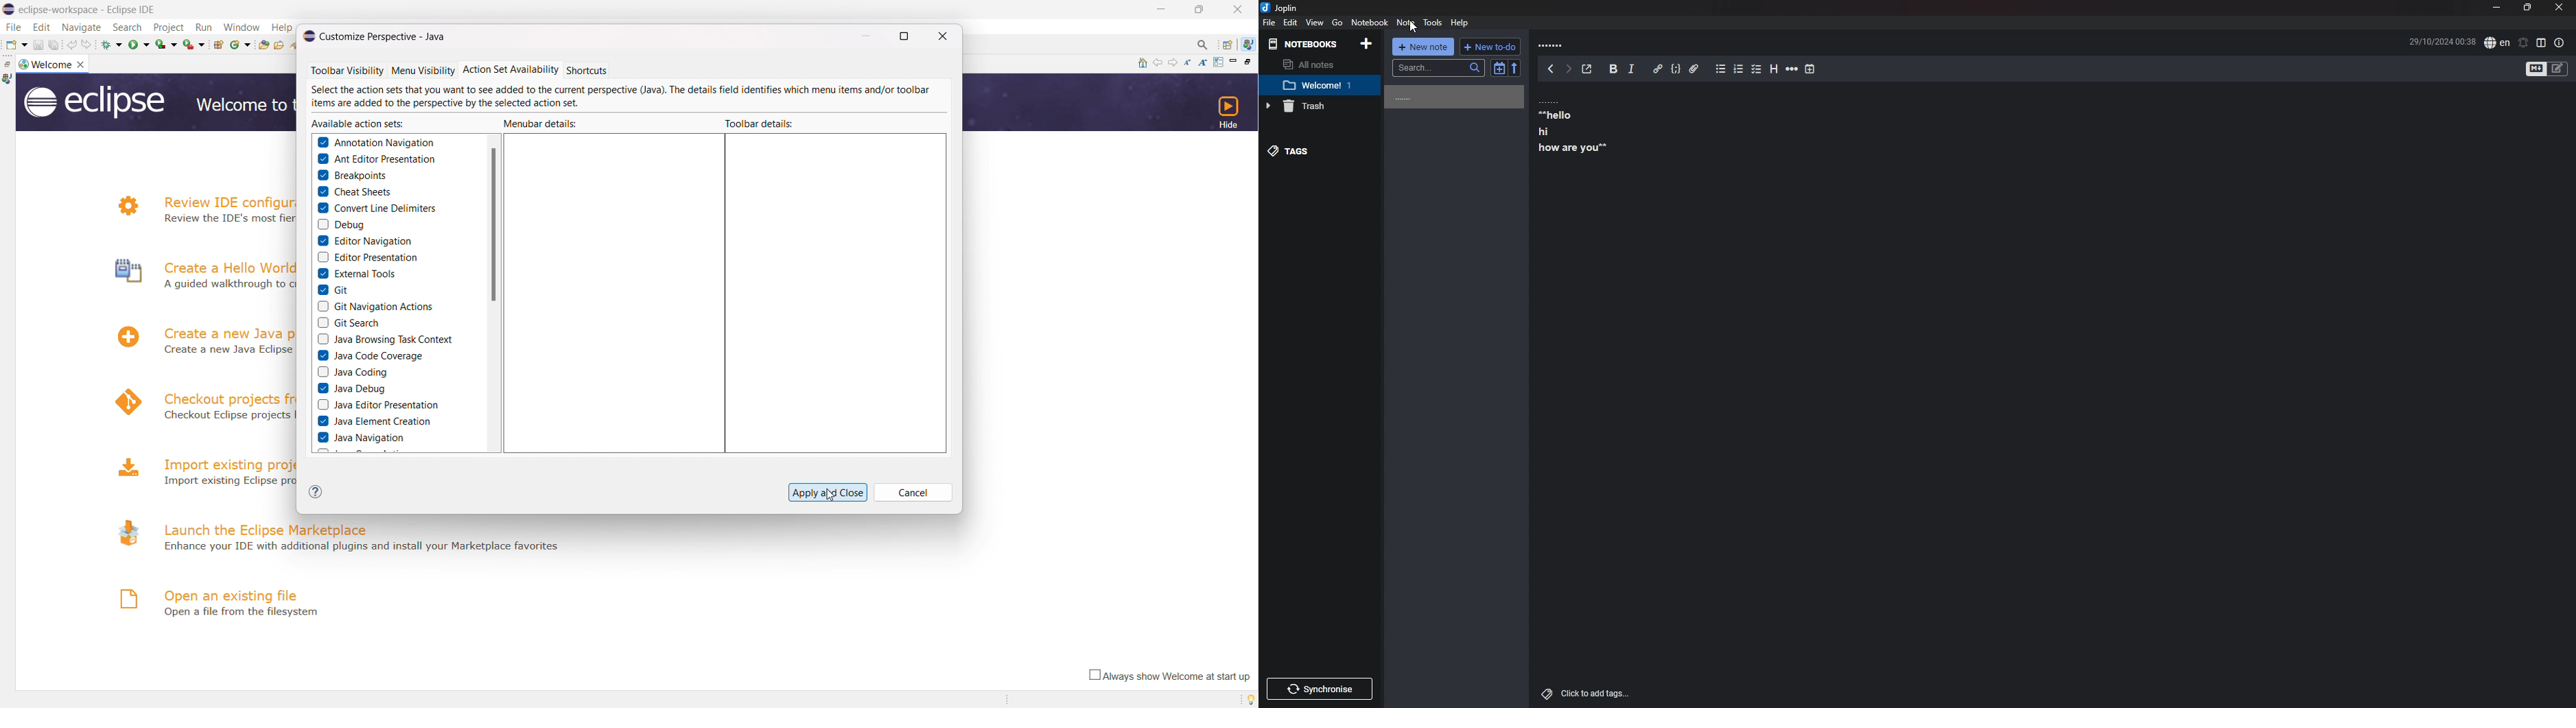 The width and height of the screenshot is (2576, 728). Describe the element at coordinates (1439, 97) in the screenshot. I see `Note name` at that location.